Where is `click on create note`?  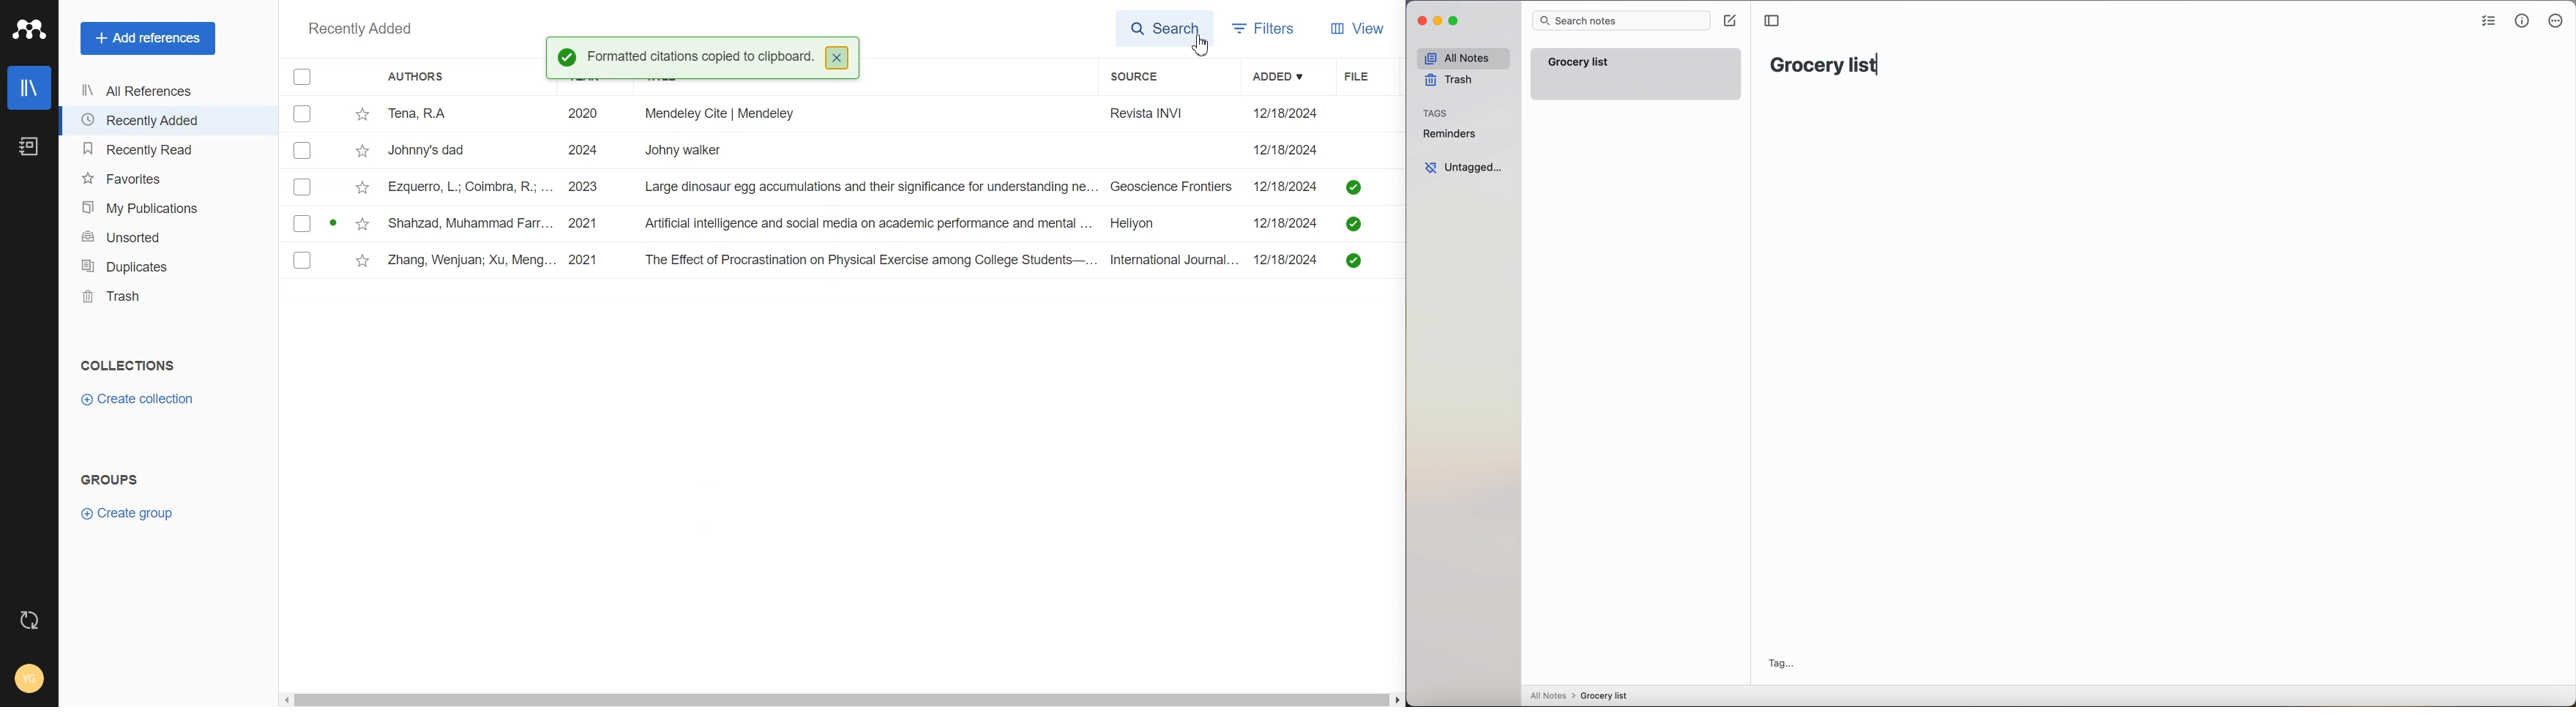 click on create note is located at coordinates (1729, 21).